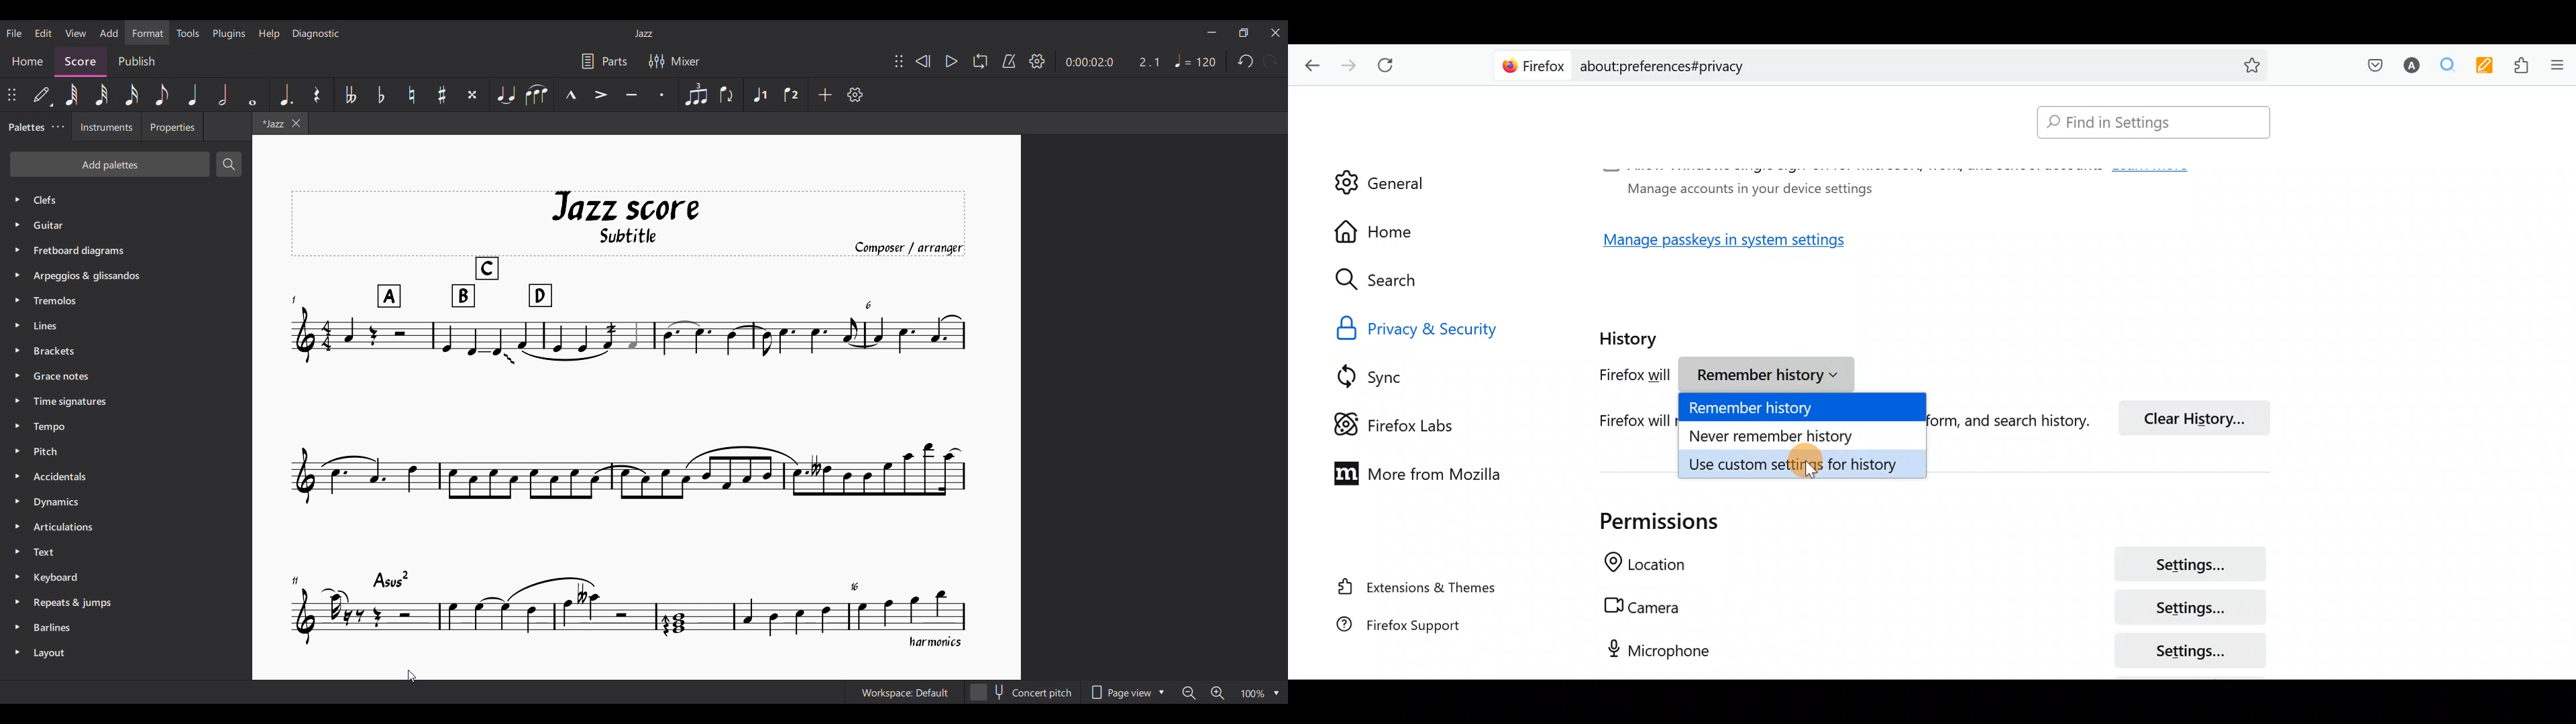 The width and height of the screenshot is (2576, 728). What do you see at coordinates (1621, 377) in the screenshot?
I see `Firefox will` at bounding box center [1621, 377].